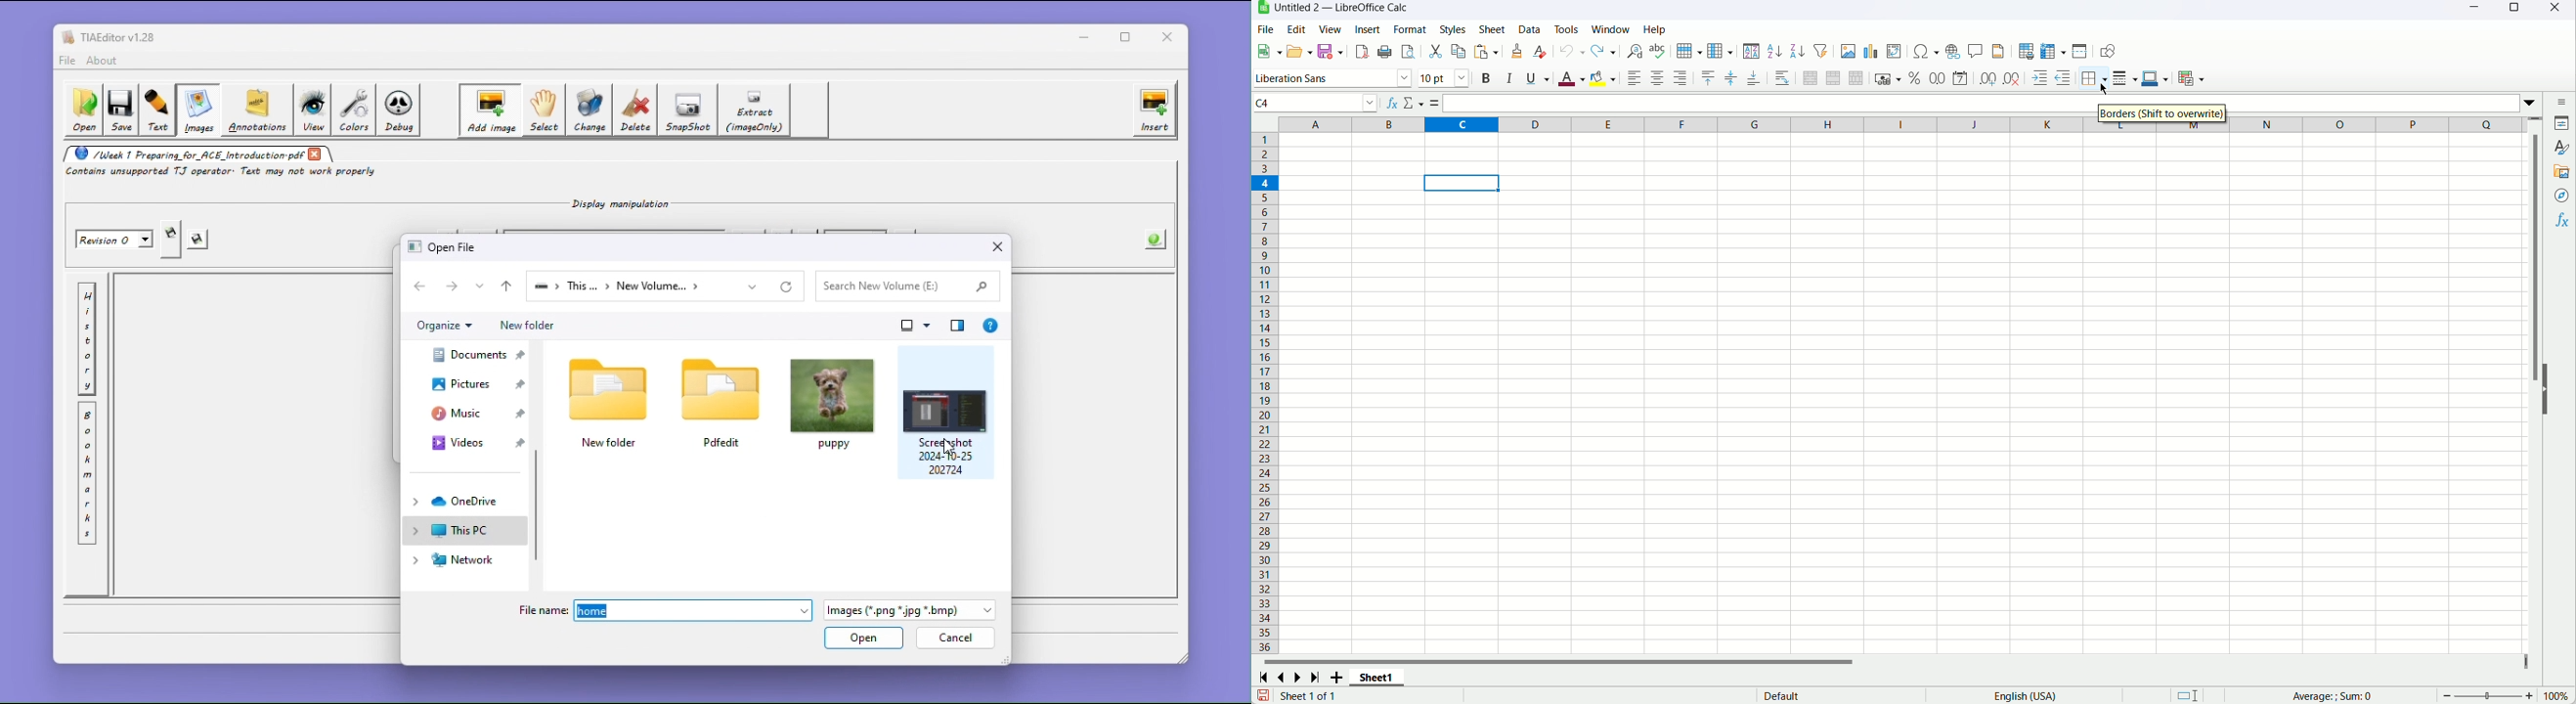 The height and width of the screenshot is (728, 2576). What do you see at coordinates (2166, 114) in the screenshot?
I see `Borders` at bounding box center [2166, 114].